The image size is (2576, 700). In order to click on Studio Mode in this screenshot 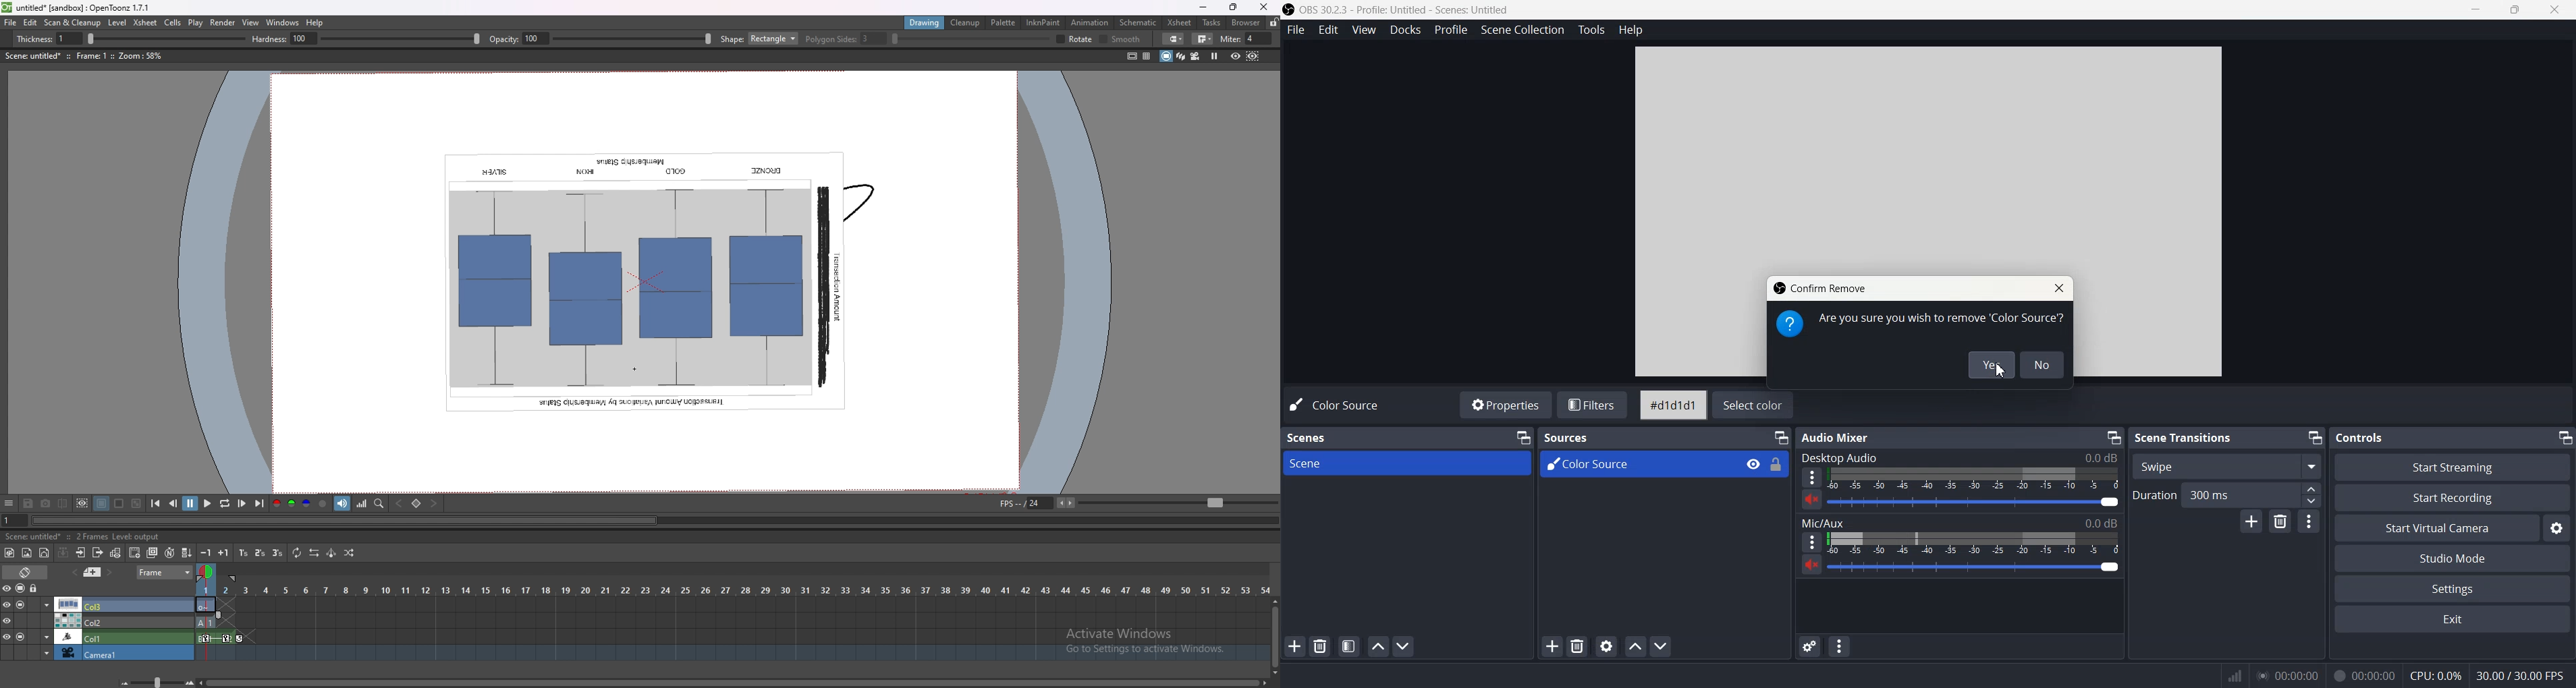, I will do `click(2454, 559)`.